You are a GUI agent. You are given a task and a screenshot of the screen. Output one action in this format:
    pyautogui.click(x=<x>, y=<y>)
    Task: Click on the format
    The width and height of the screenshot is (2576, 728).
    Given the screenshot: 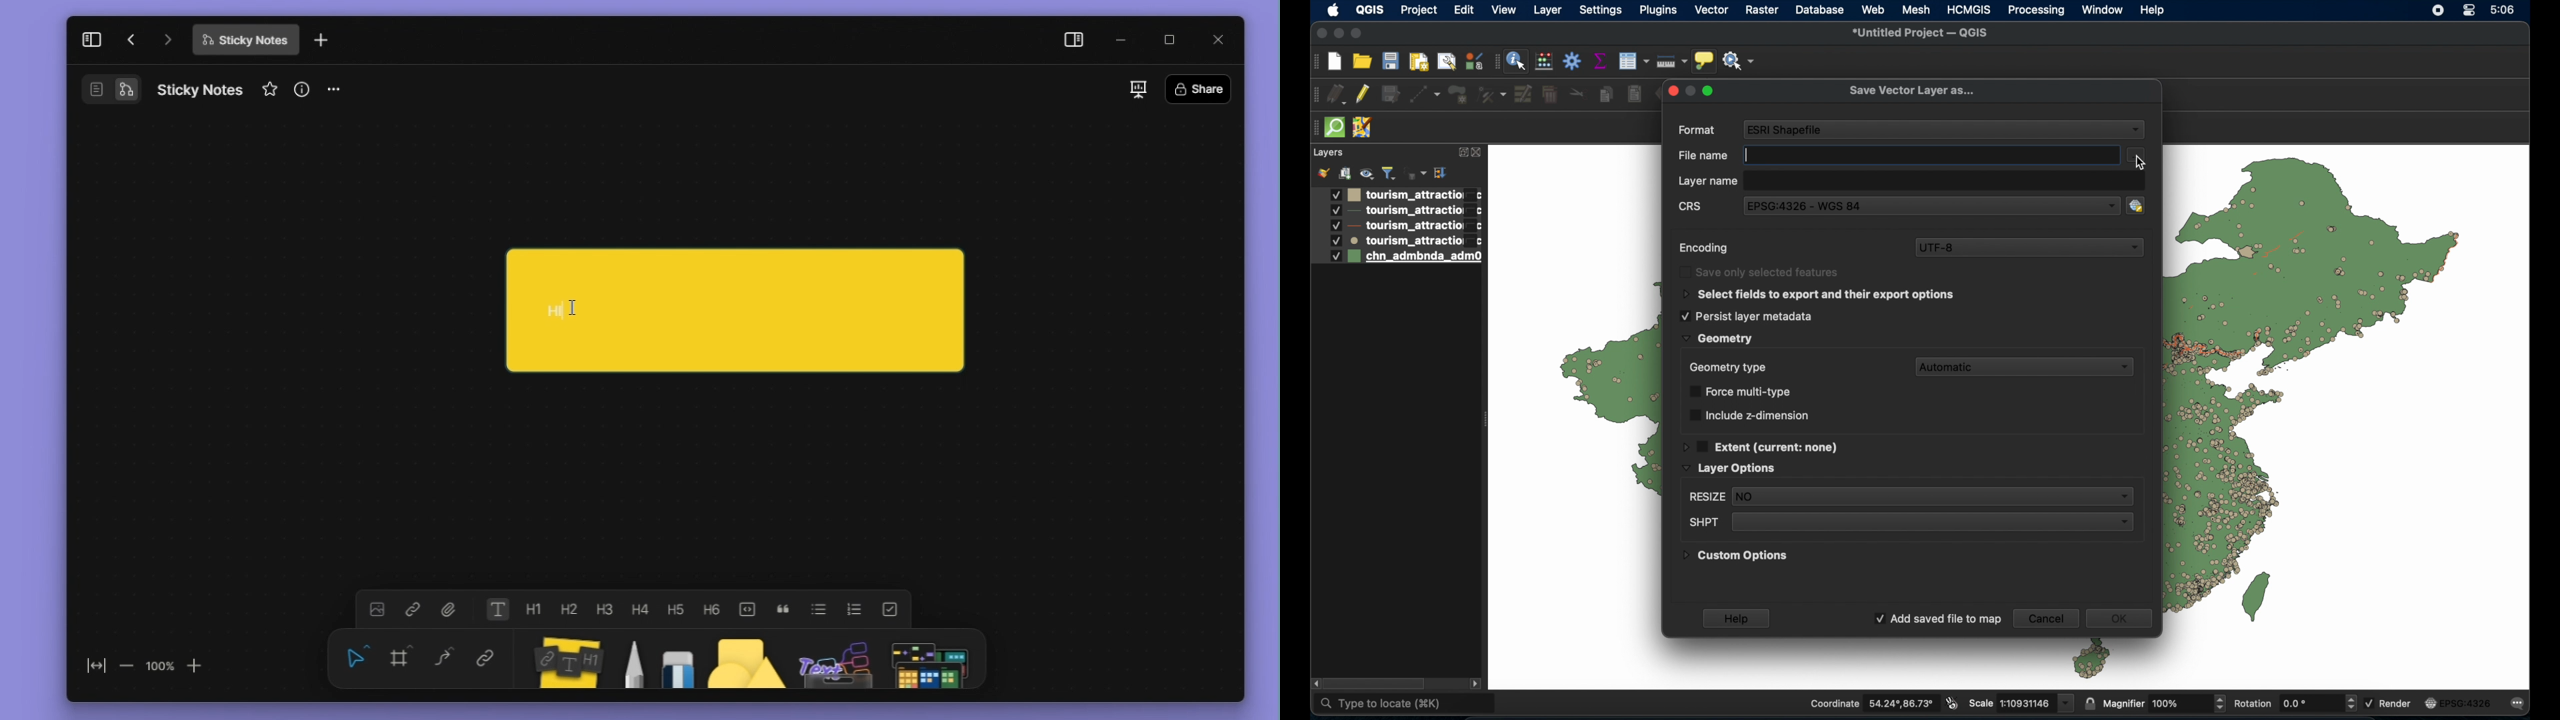 What is the action you would take?
    pyautogui.click(x=1698, y=131)
    